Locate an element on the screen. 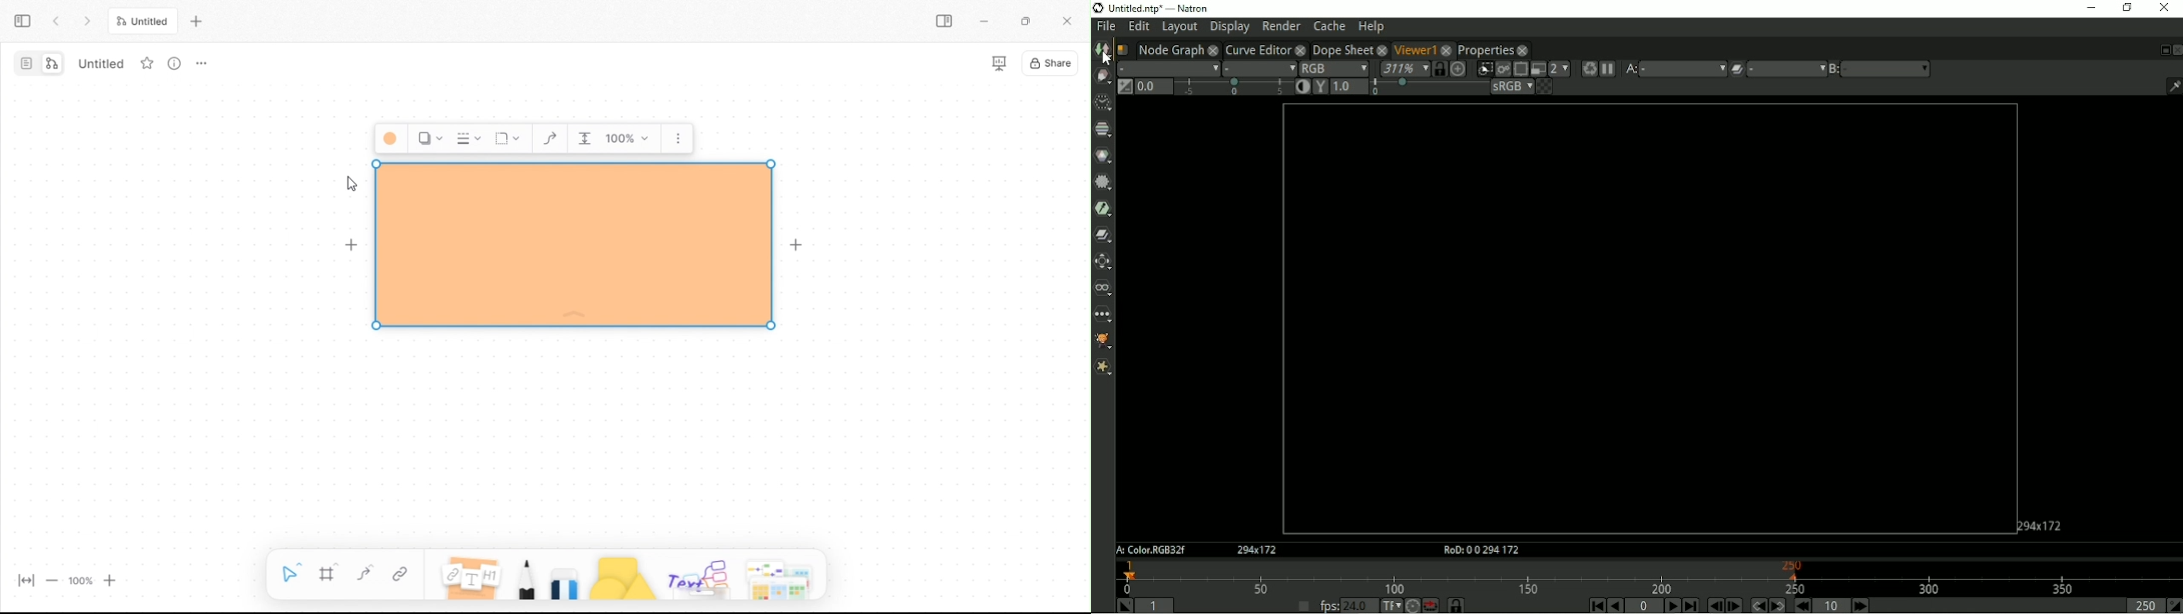 The image size is (2184, 616). selection tool is located at coordinates (289, 576).